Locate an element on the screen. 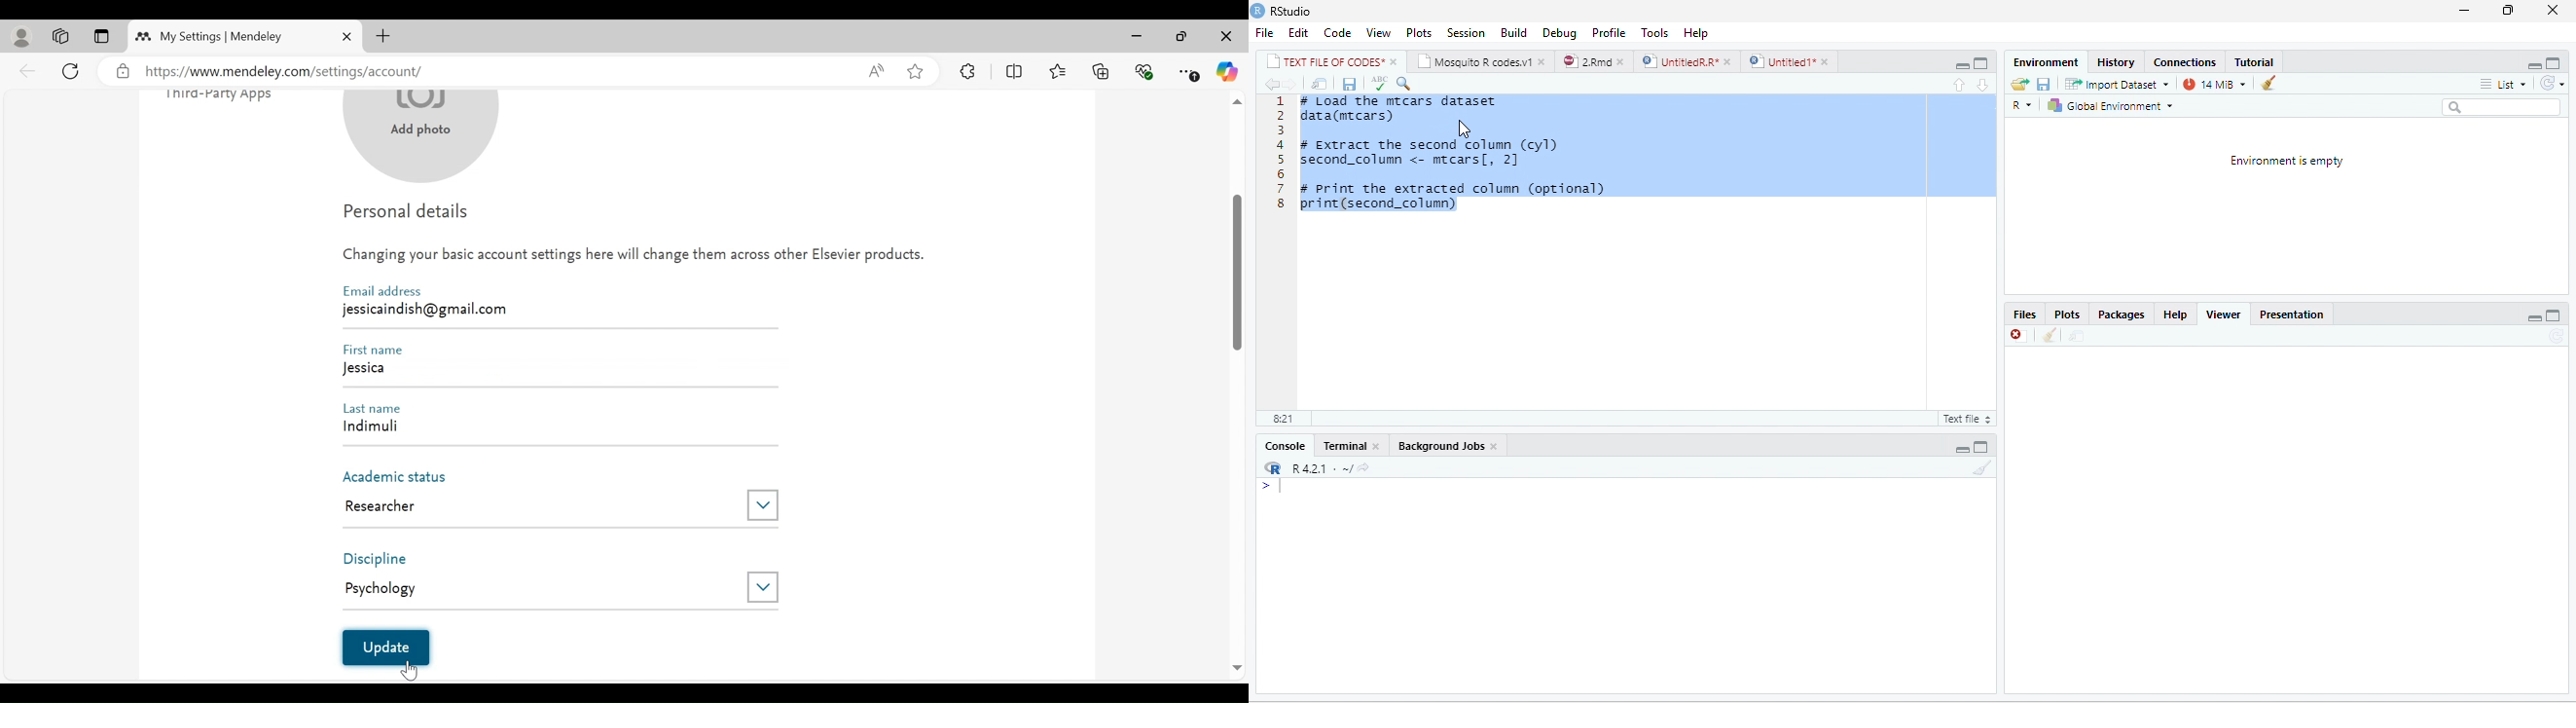  ‘Environment is located at coordinates (2044, 62).